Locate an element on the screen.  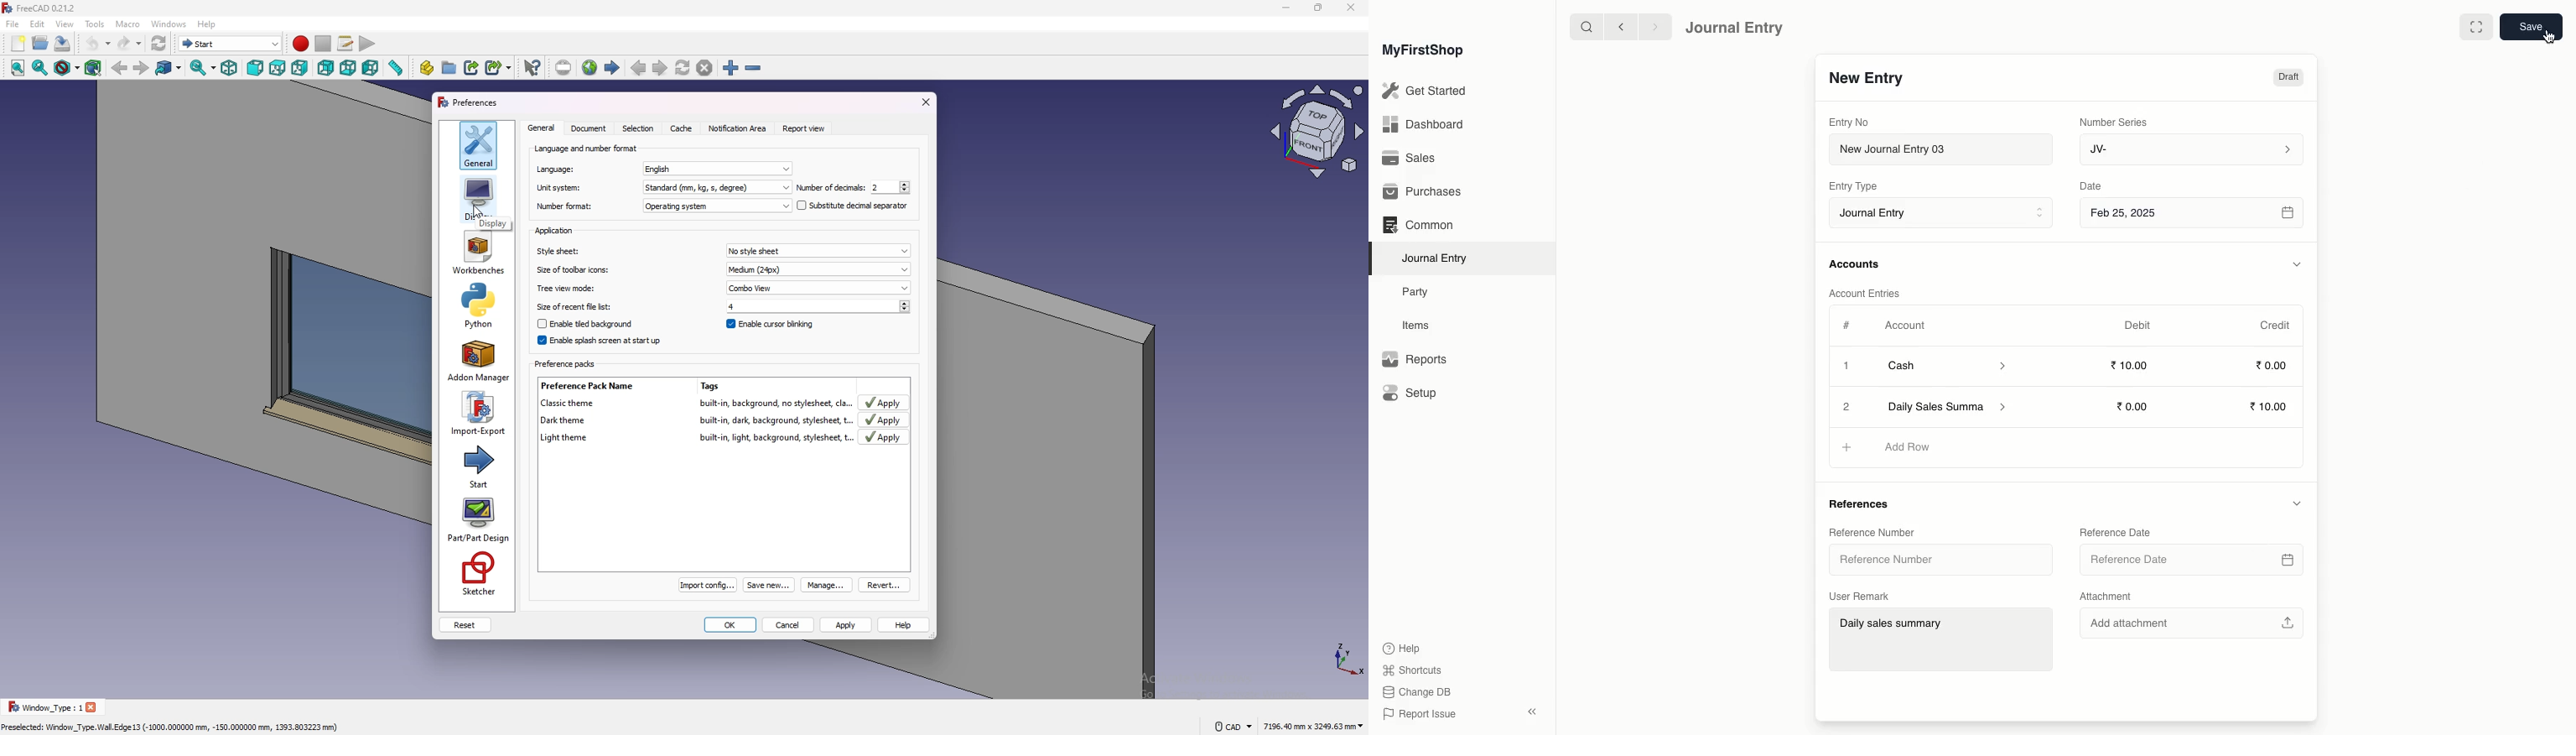
what's this? is located at coordinates (533, 67).